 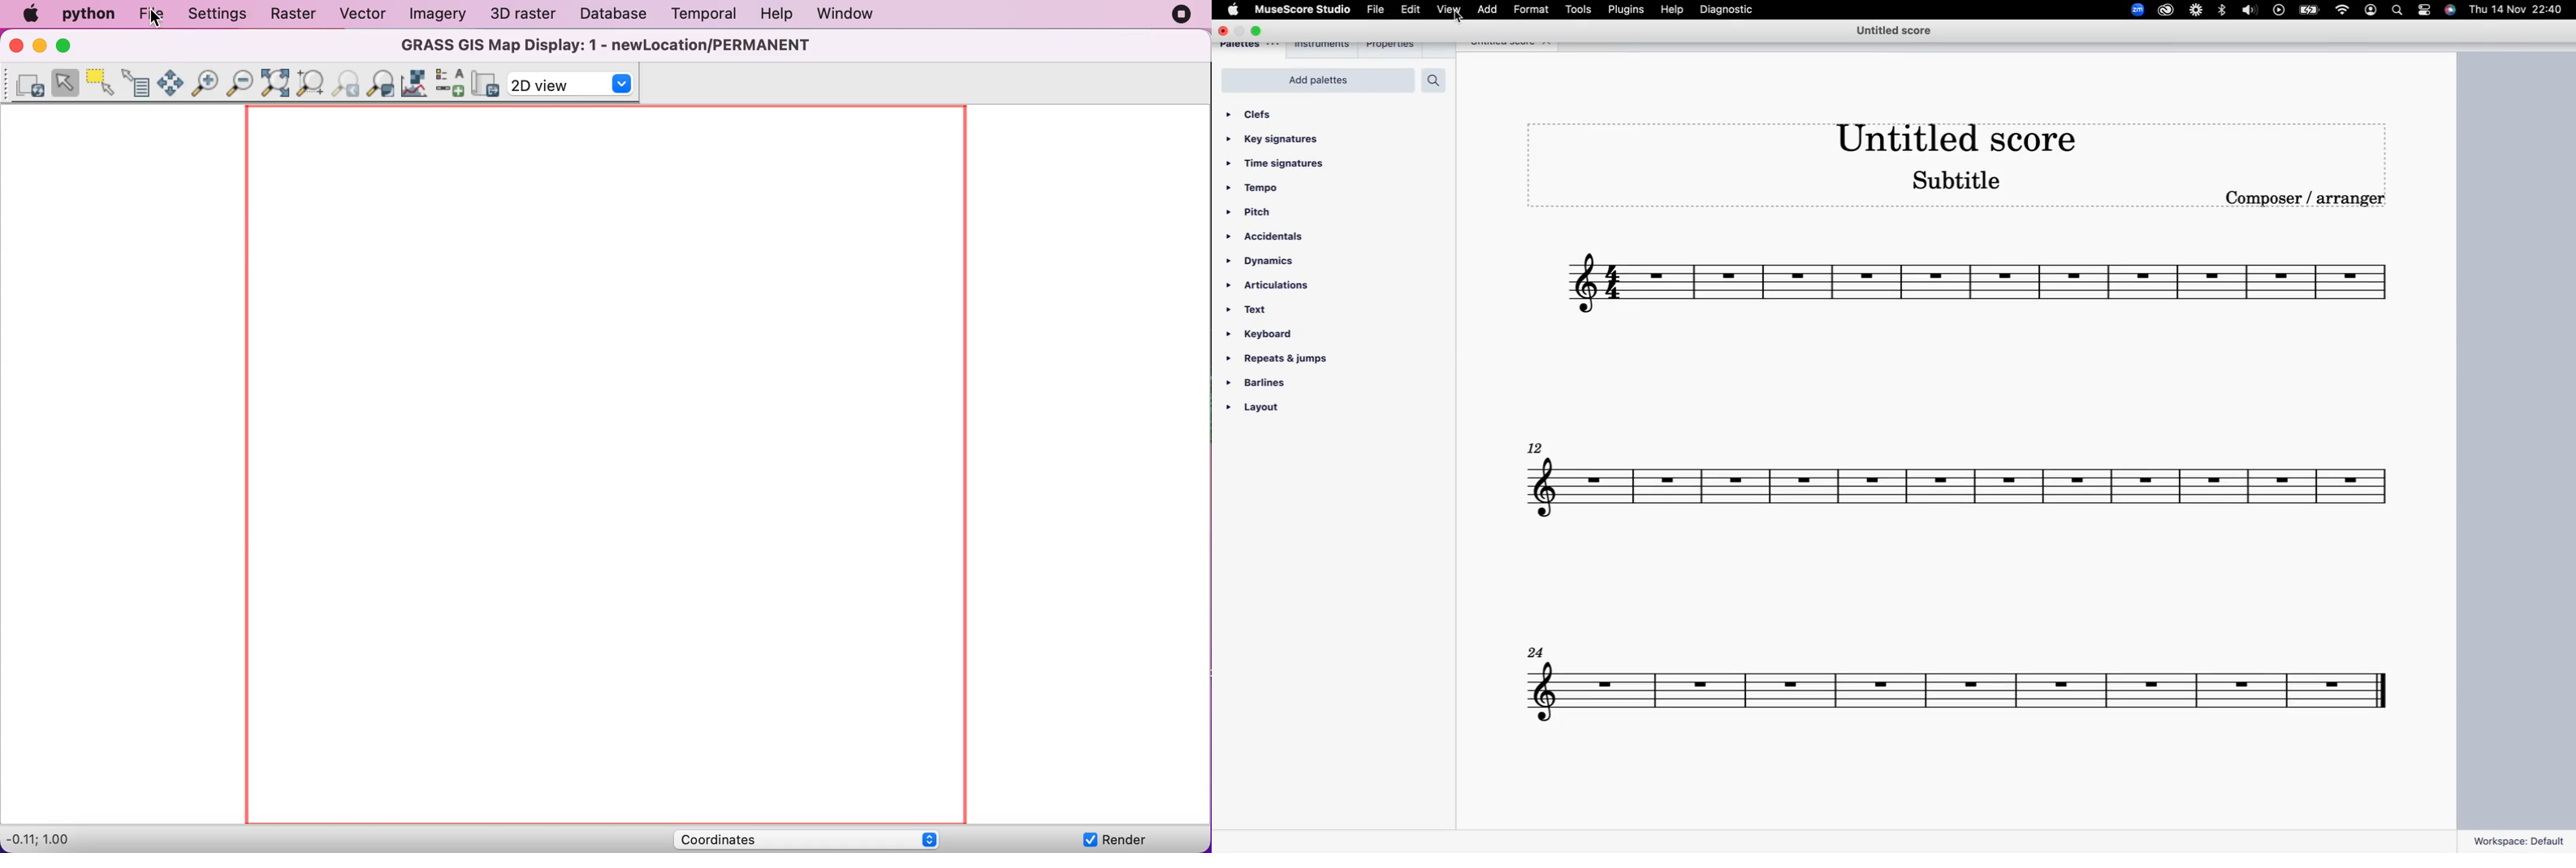 What do you see at coordinates (2132, 10) in the screenshot?
I see `zoom` at bounding box center [2132, 10].